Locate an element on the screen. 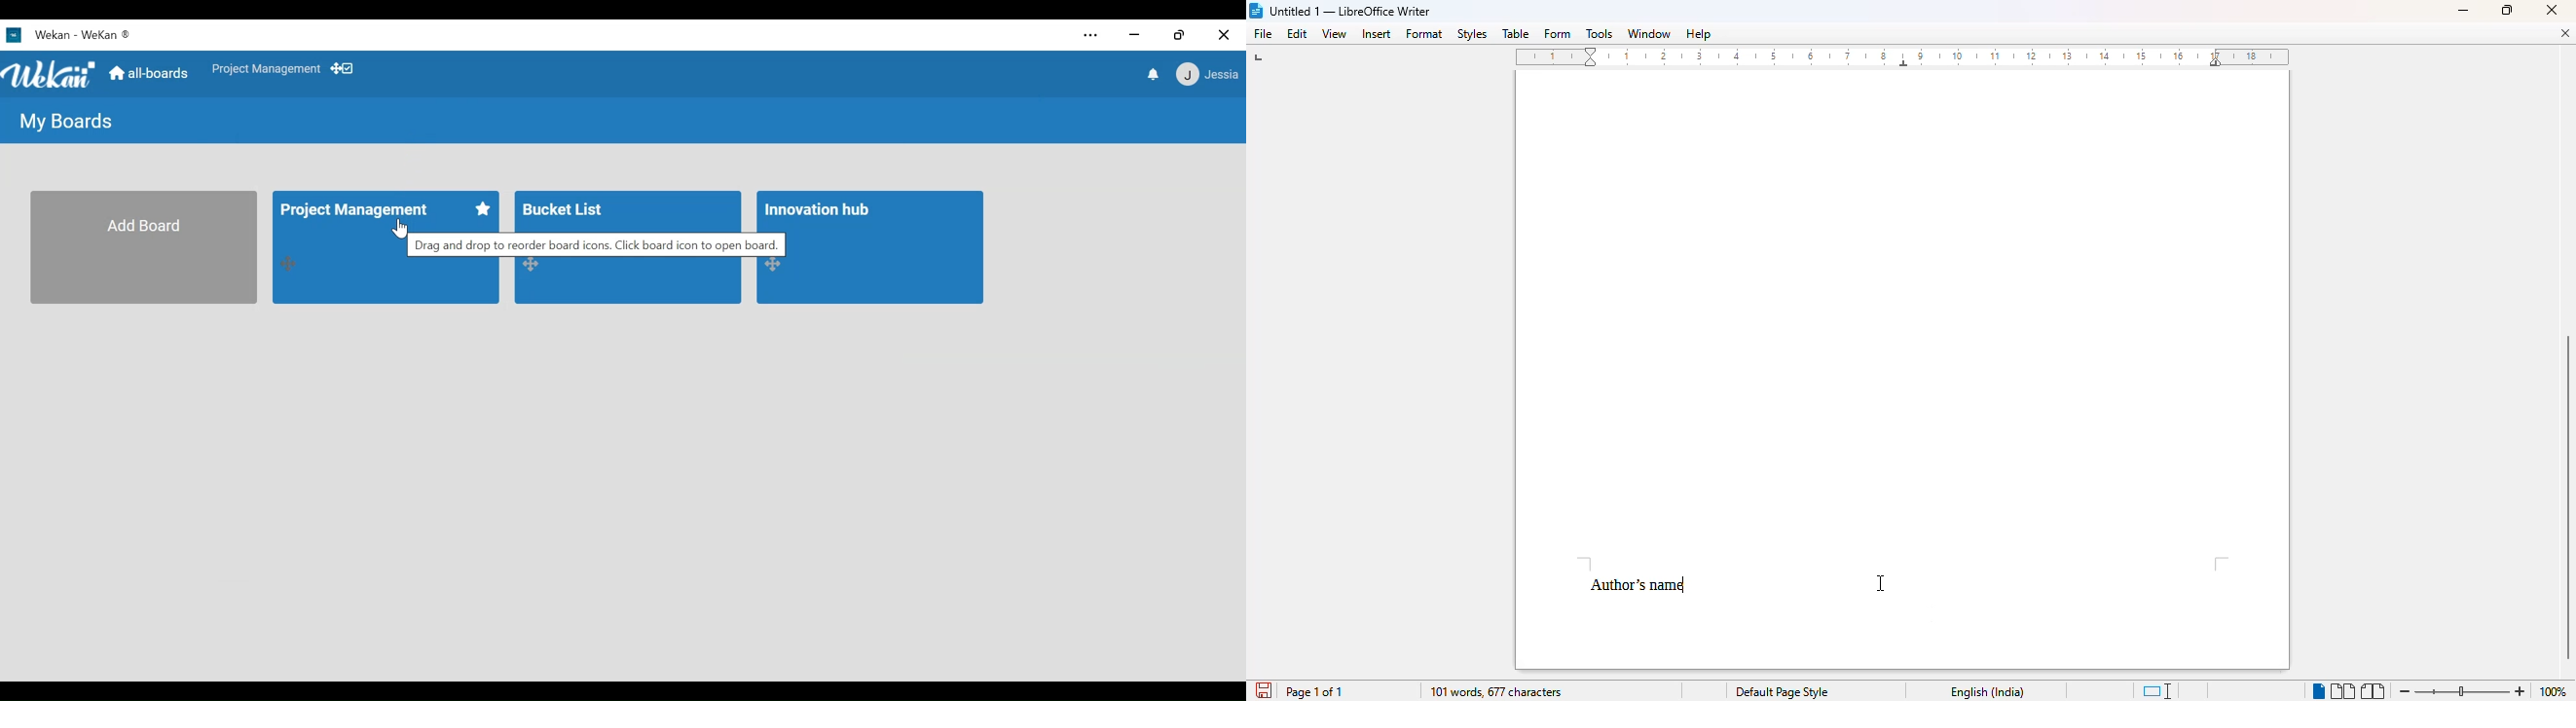 The height and width of the screenshot is (728, 2576). window is located at coordinates (1649, 33).